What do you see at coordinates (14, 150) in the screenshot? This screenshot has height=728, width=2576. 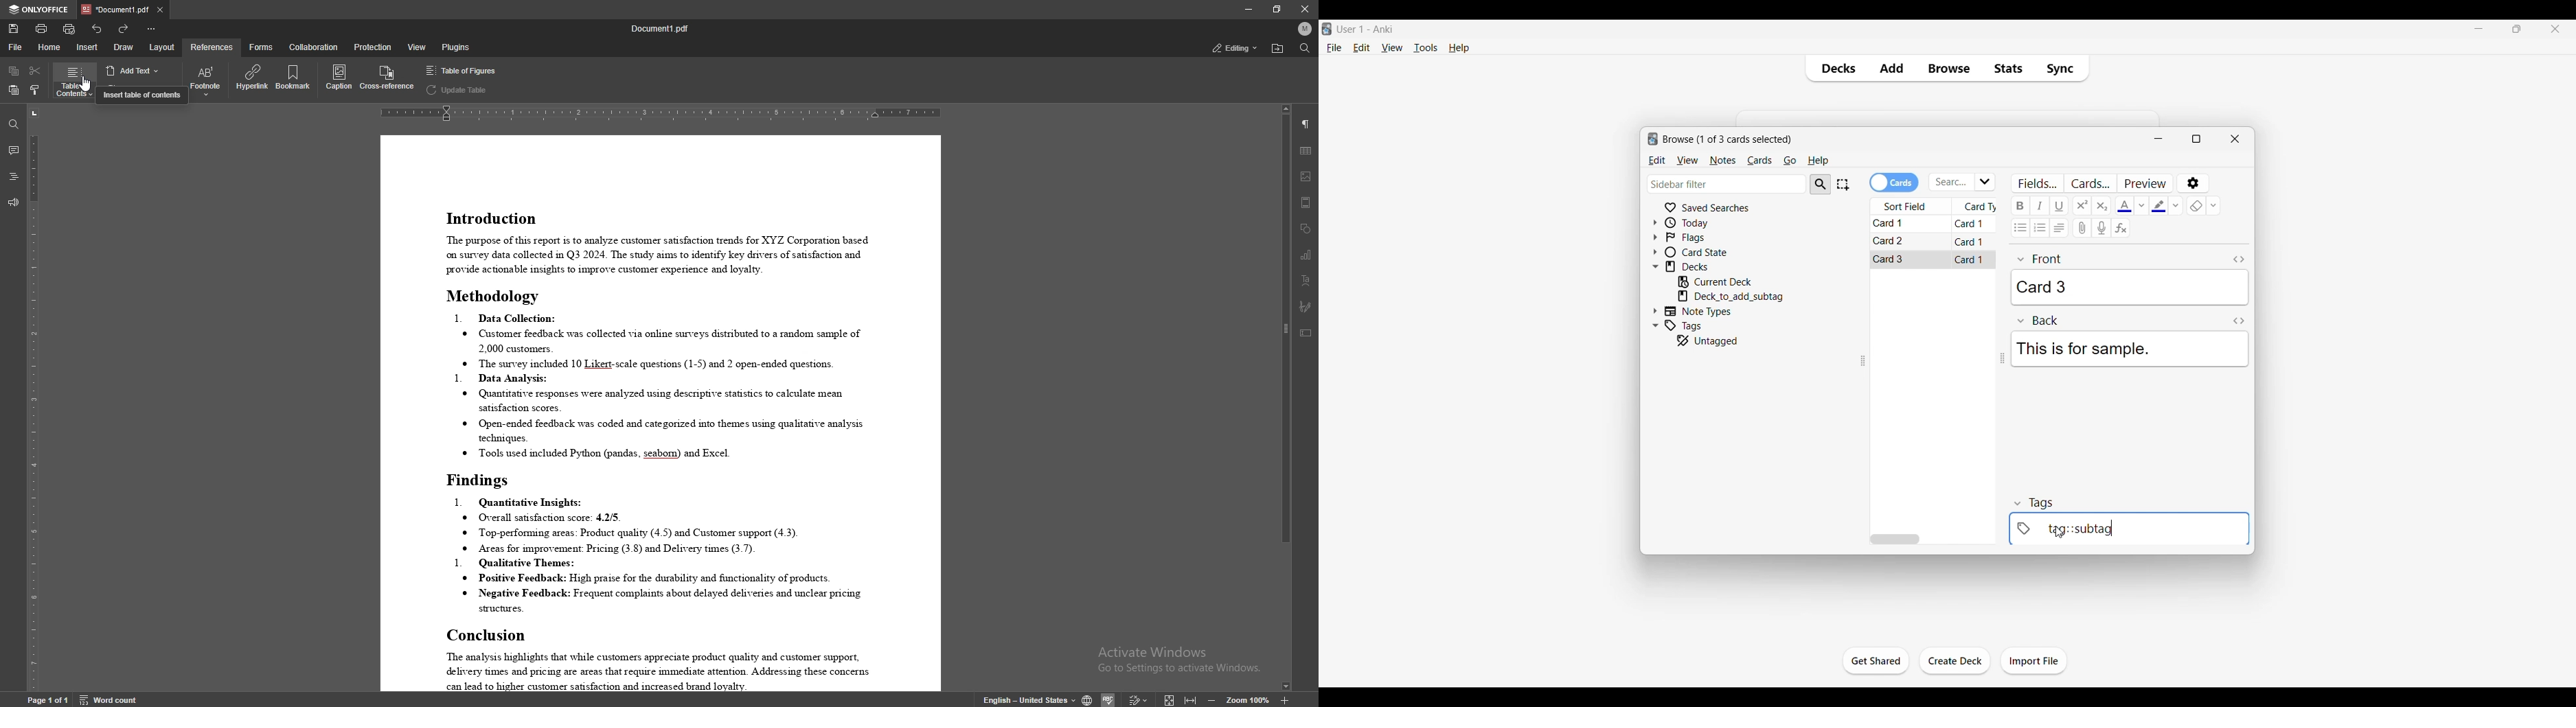 I see `comment` at bounding box center [14, 150].